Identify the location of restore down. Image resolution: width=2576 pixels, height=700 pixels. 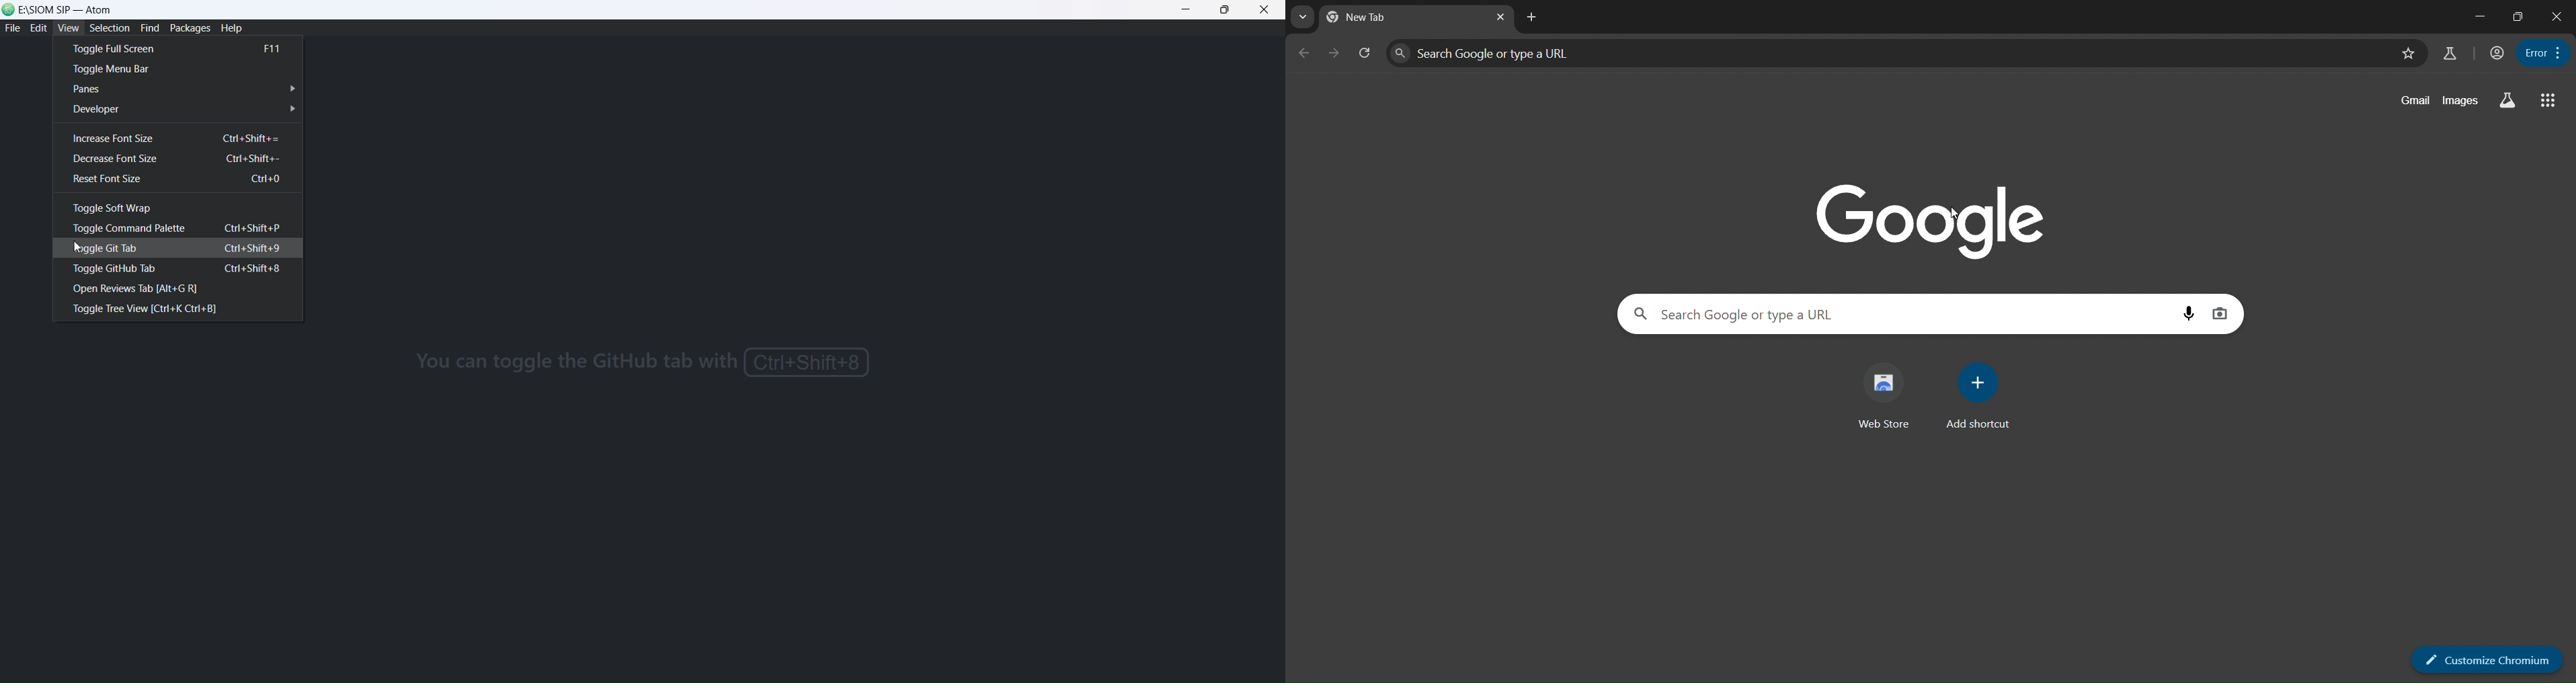
(2518, 17).